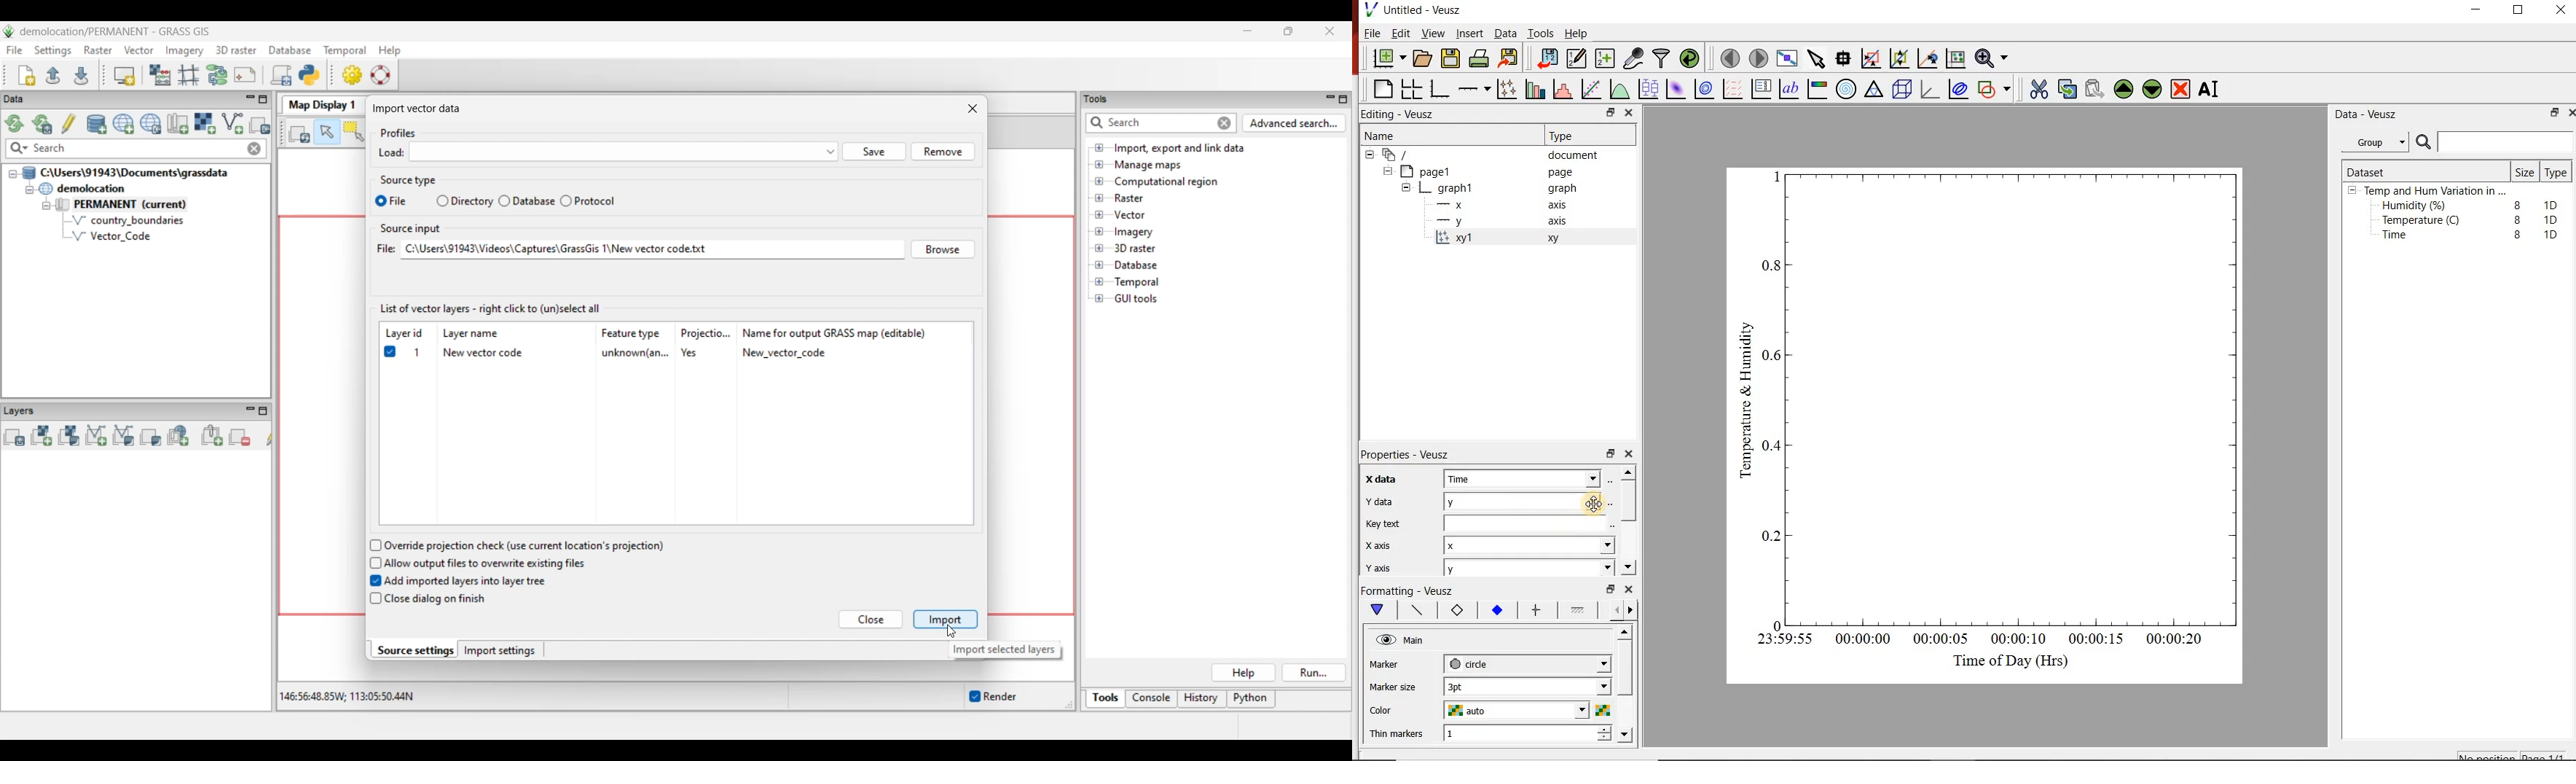 This screenshot has width=2576, height=784. I want to click on edit text, so click(1608, 525).